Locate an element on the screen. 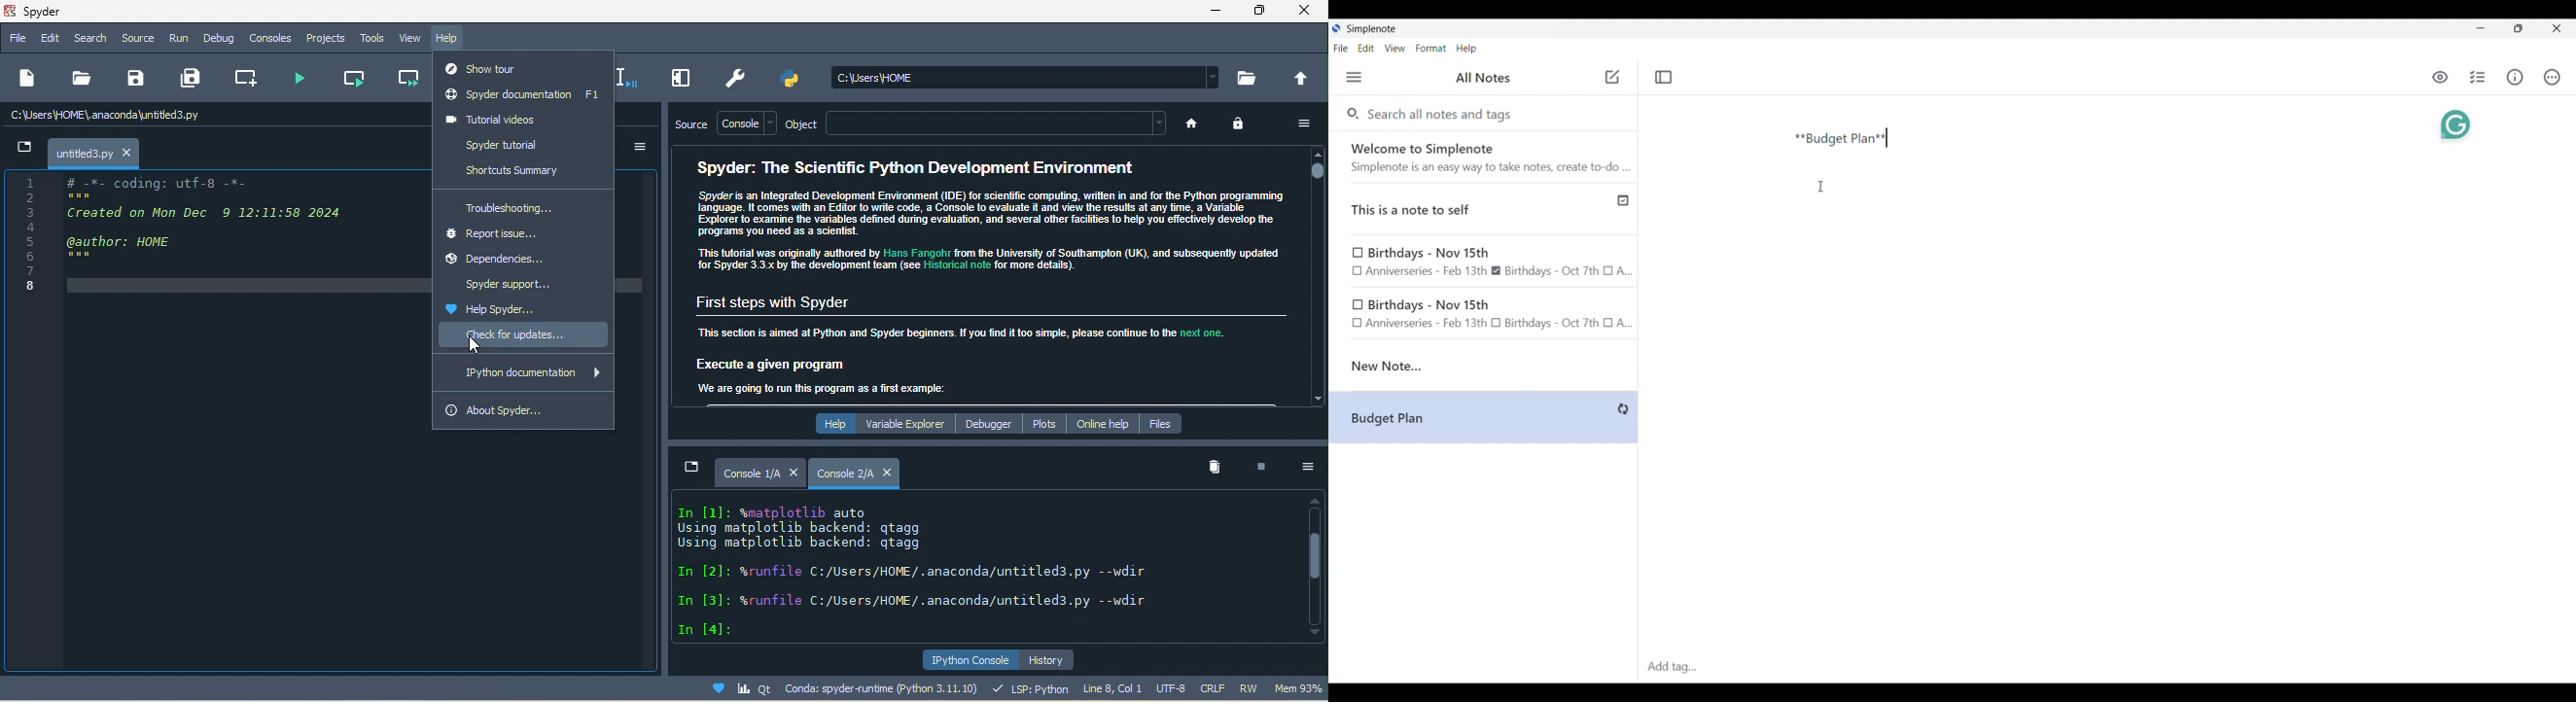 The height and width of the screenshot is (728, 2576). tutorial videos is located at coordinates (511, 123).